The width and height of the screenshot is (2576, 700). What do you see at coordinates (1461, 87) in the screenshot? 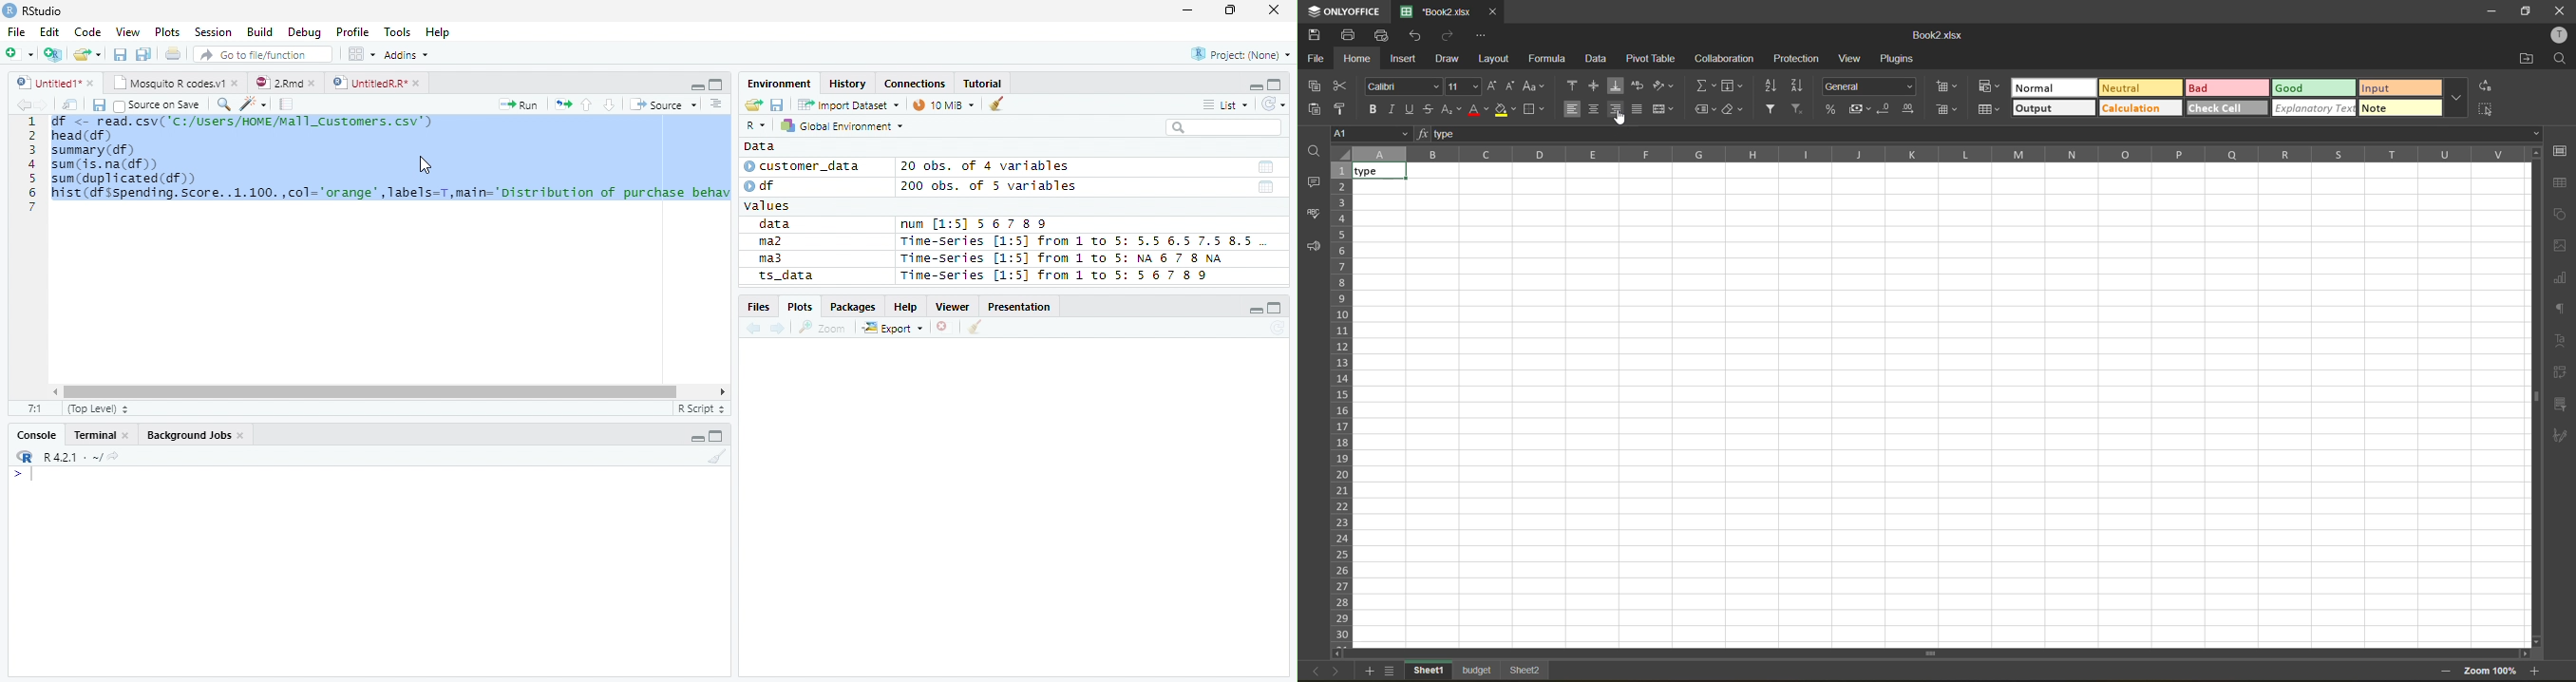
I see `font size` at bounding box center [1461, 87].